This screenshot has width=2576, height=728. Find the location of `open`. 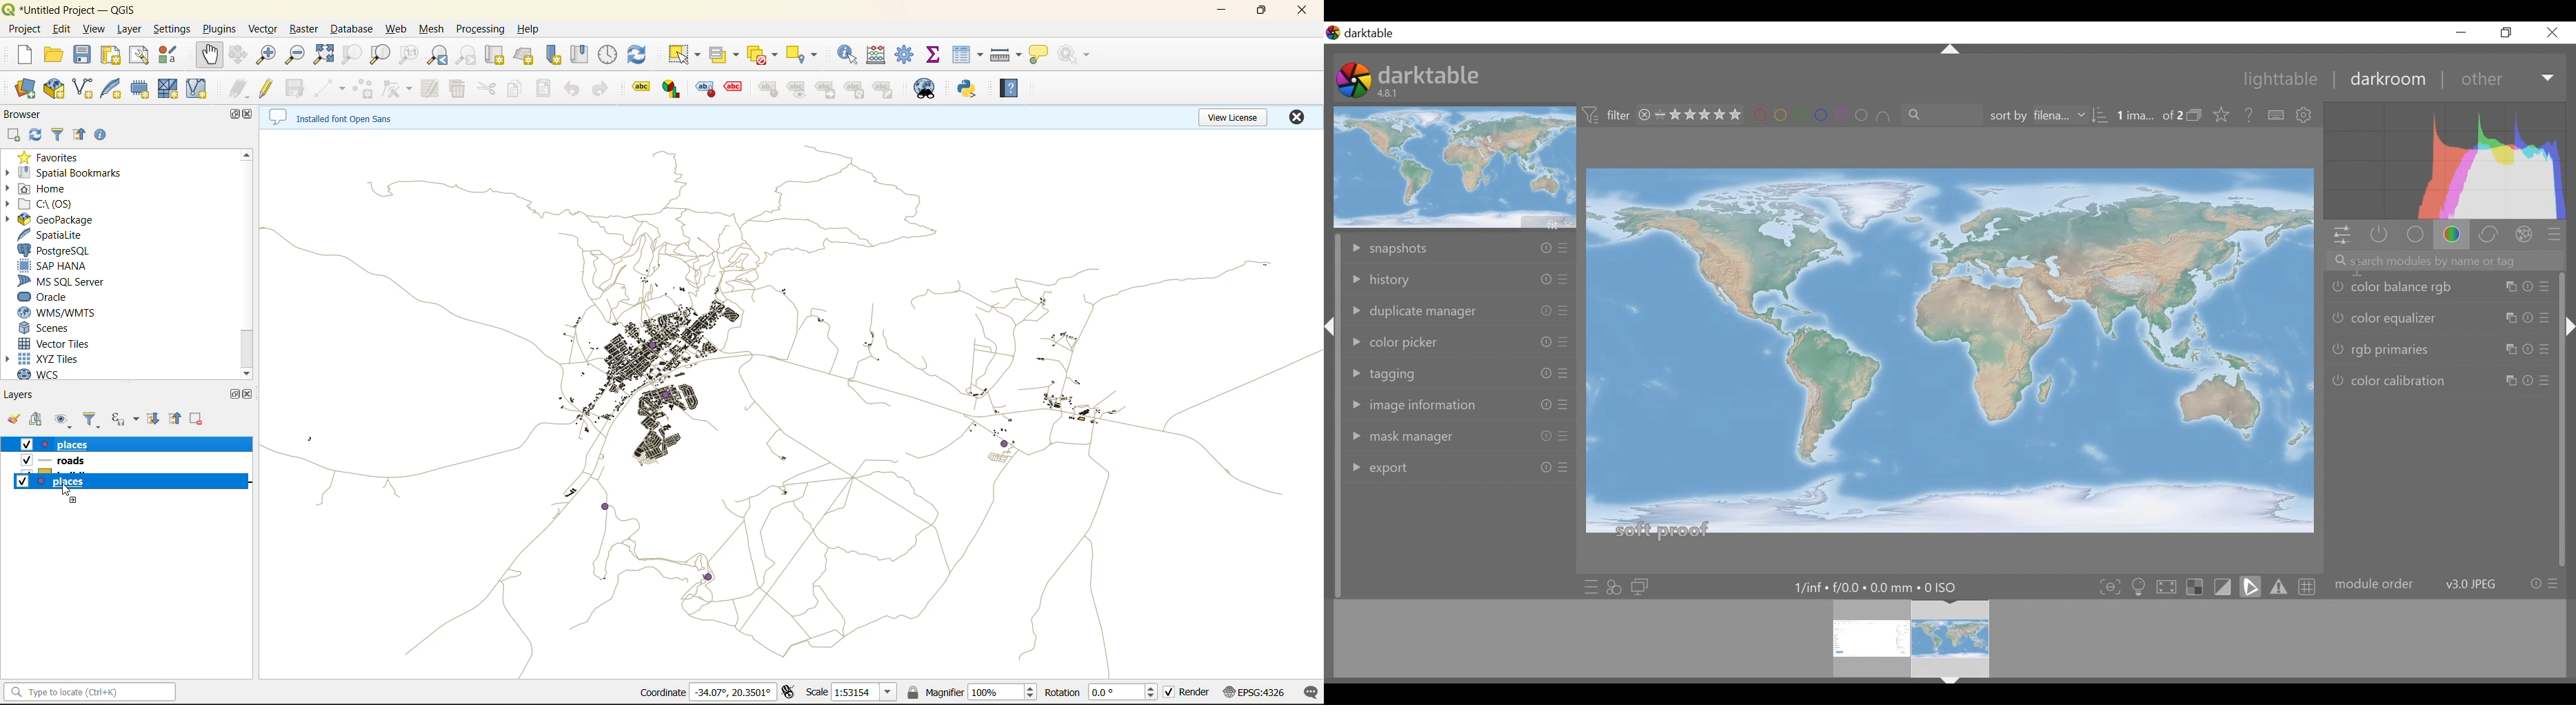

open is located at coordinates (50, 55).